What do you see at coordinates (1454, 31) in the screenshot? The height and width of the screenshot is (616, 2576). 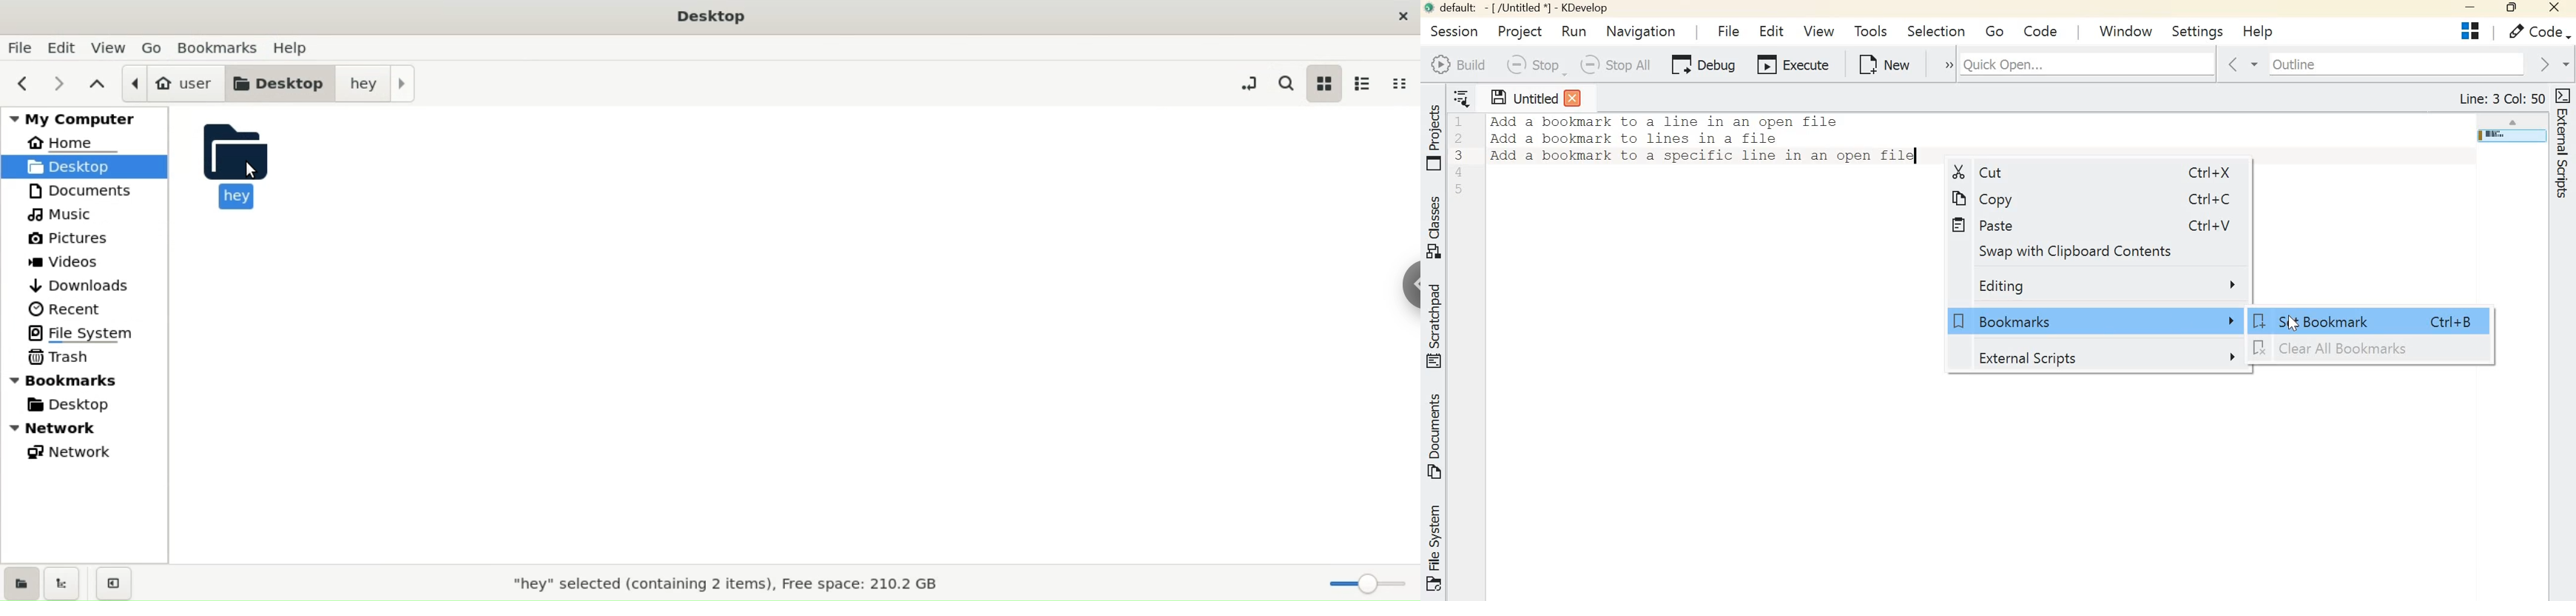 I see `session` at bounding box center [1454, 31].